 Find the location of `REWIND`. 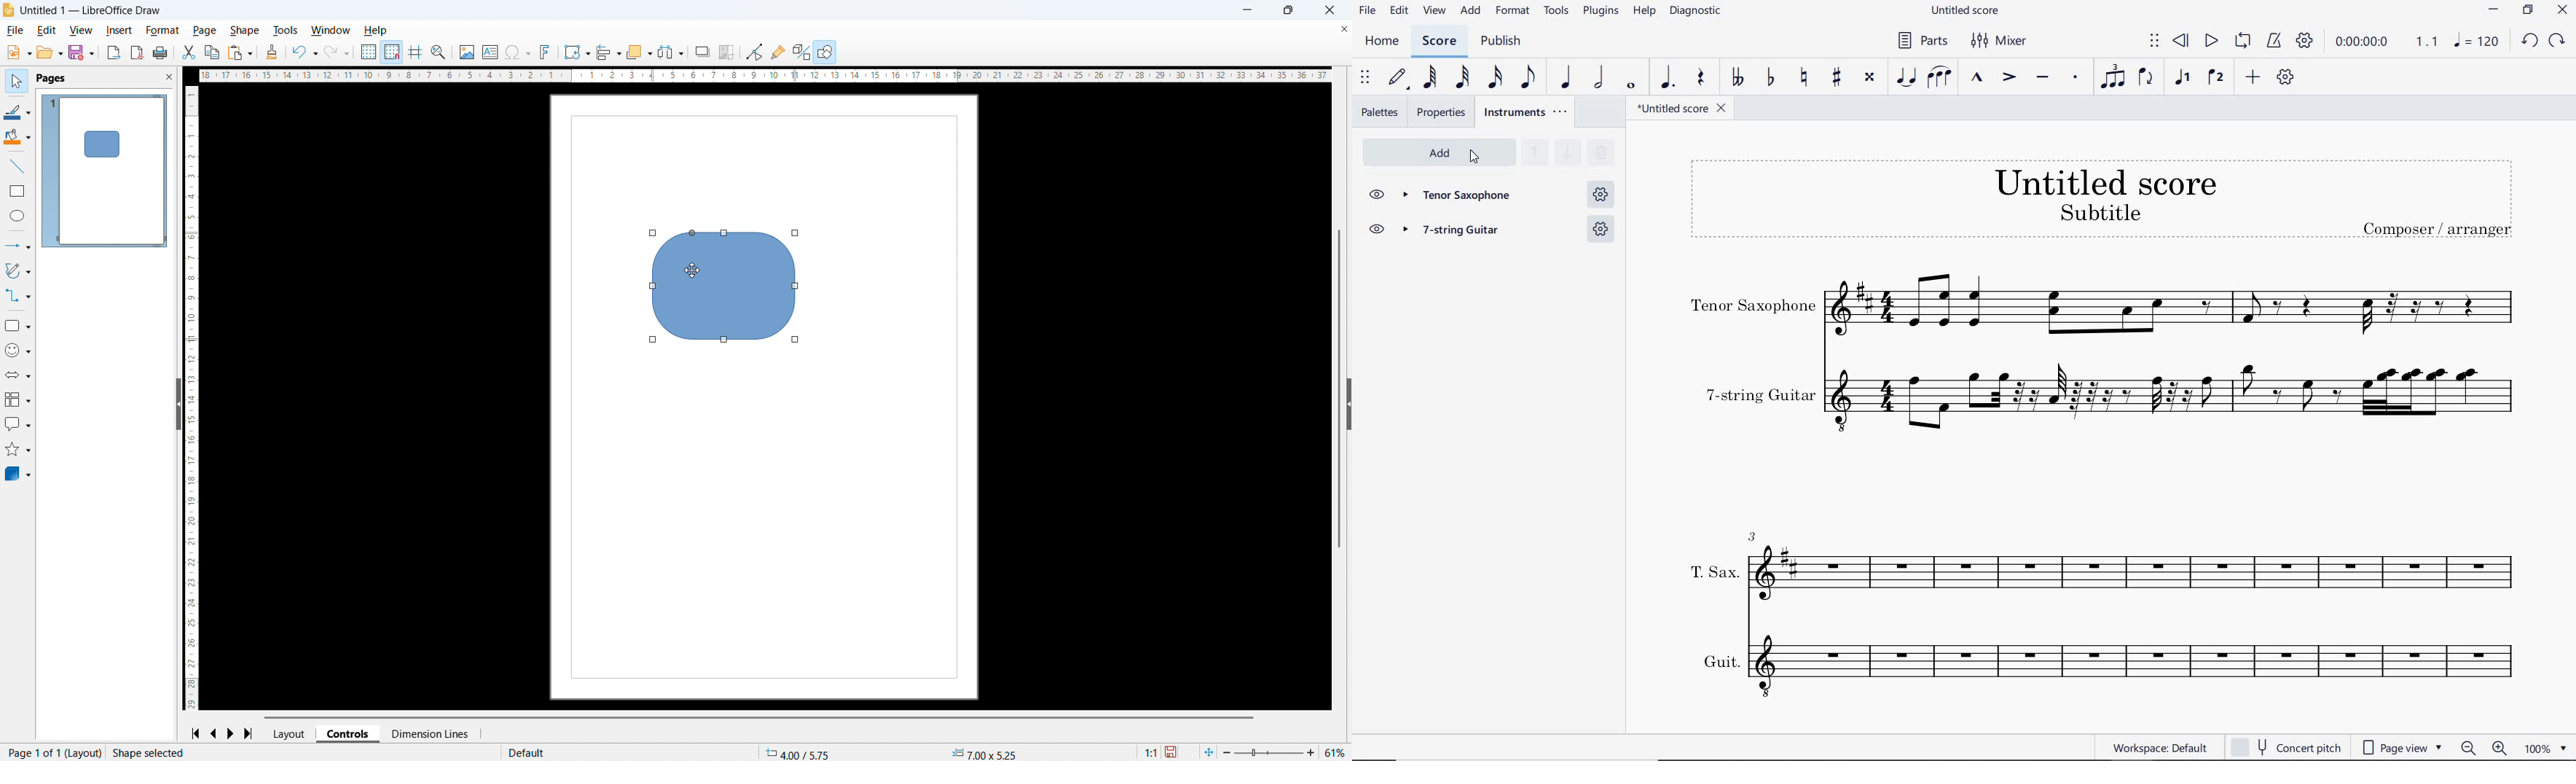

REWIND is located at coordinates (2181, 42).